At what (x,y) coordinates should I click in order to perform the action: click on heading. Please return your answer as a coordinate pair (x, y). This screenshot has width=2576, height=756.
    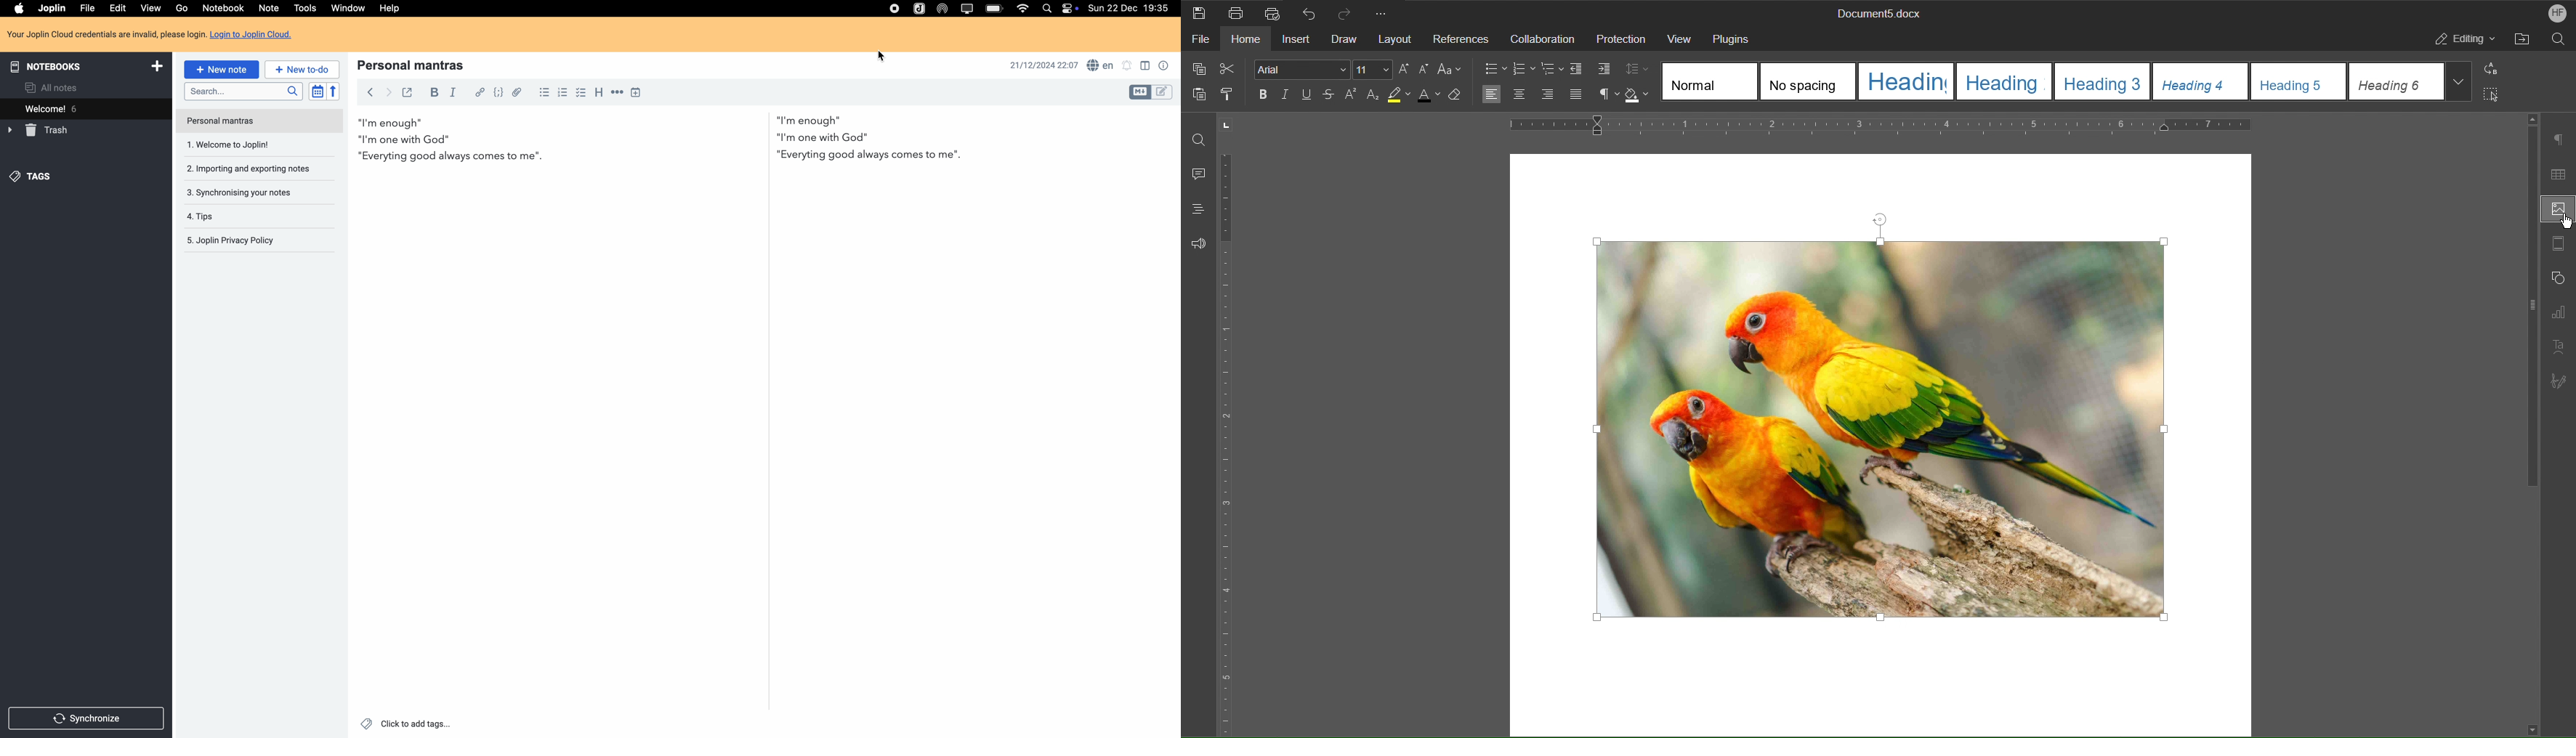
    Looking at the image, I should click on (600, 92).